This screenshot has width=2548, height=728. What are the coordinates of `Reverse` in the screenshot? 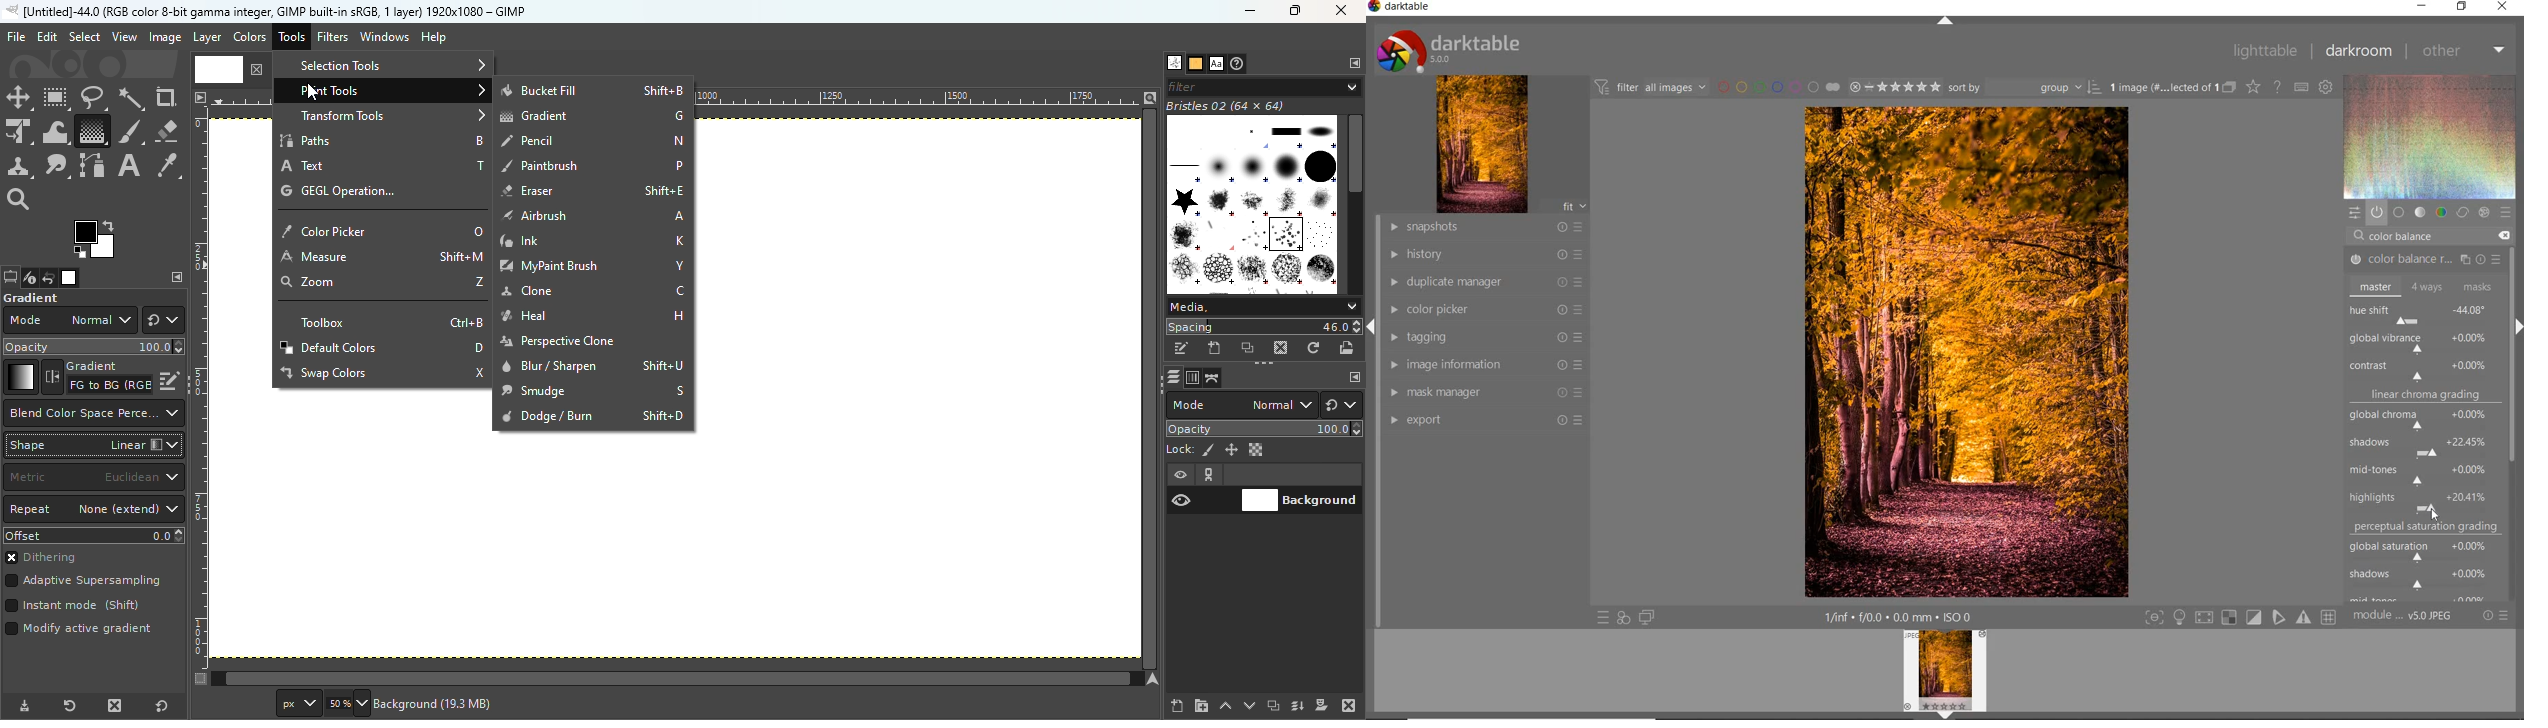 It's located at (97, 377).